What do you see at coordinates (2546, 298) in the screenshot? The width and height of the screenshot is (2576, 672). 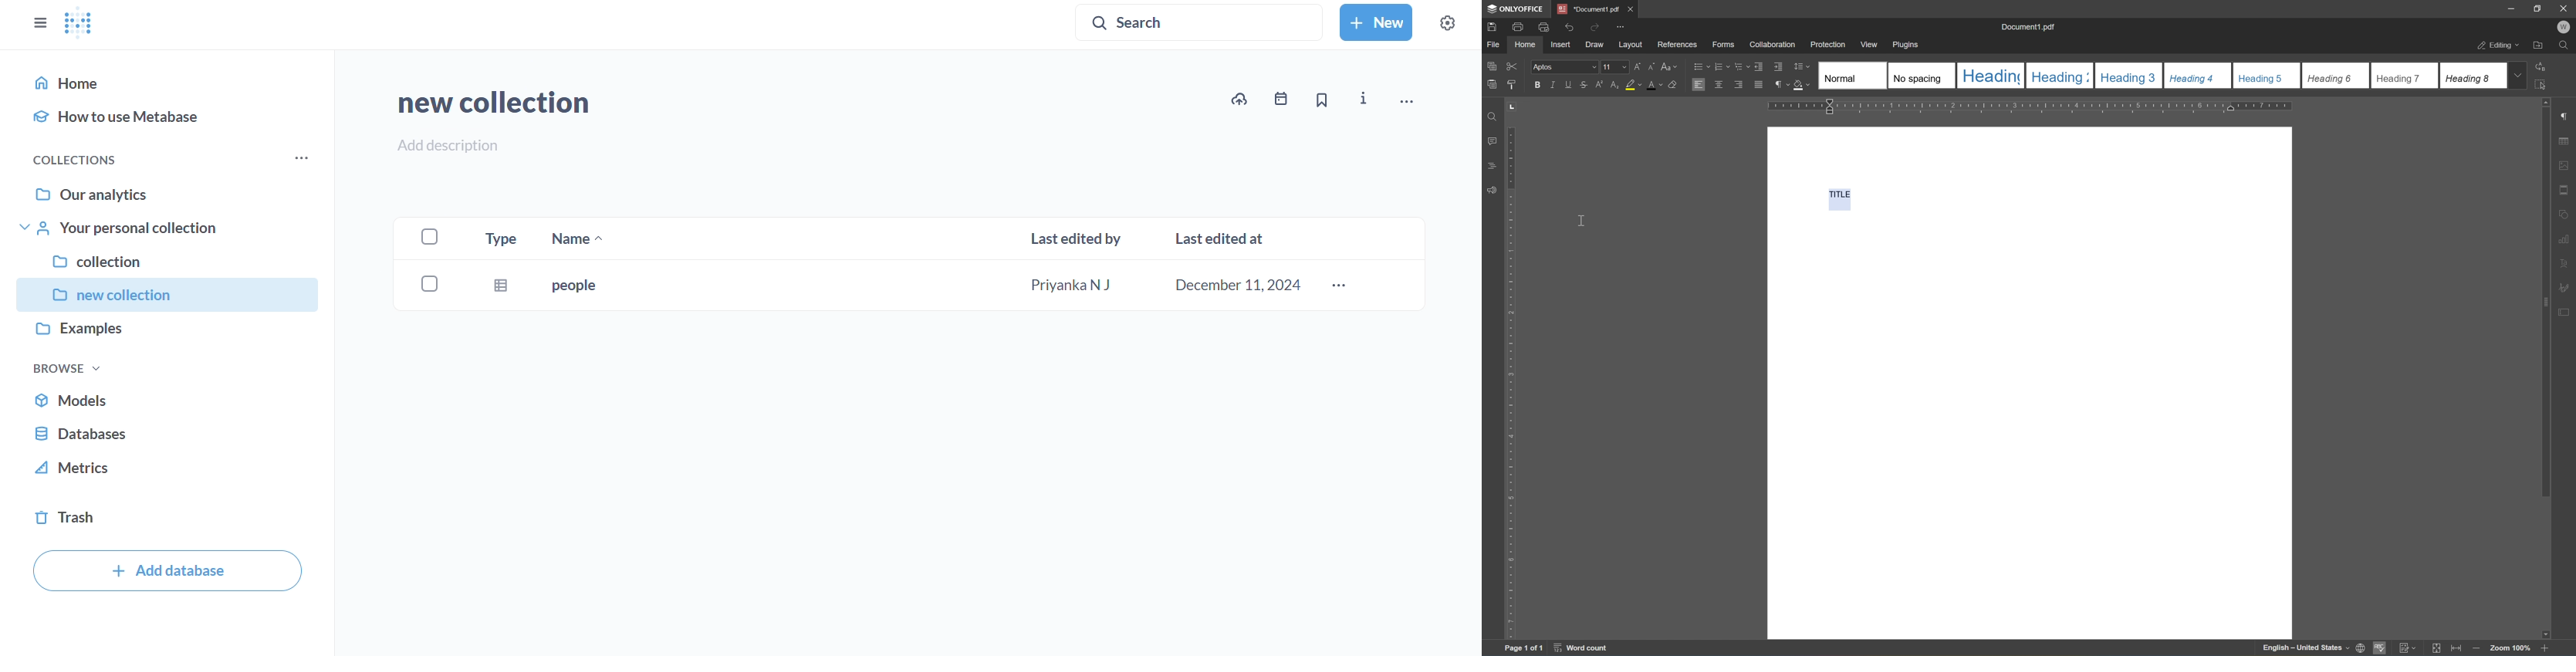 I see `scroll bar` at bounding box center [2546, 298].